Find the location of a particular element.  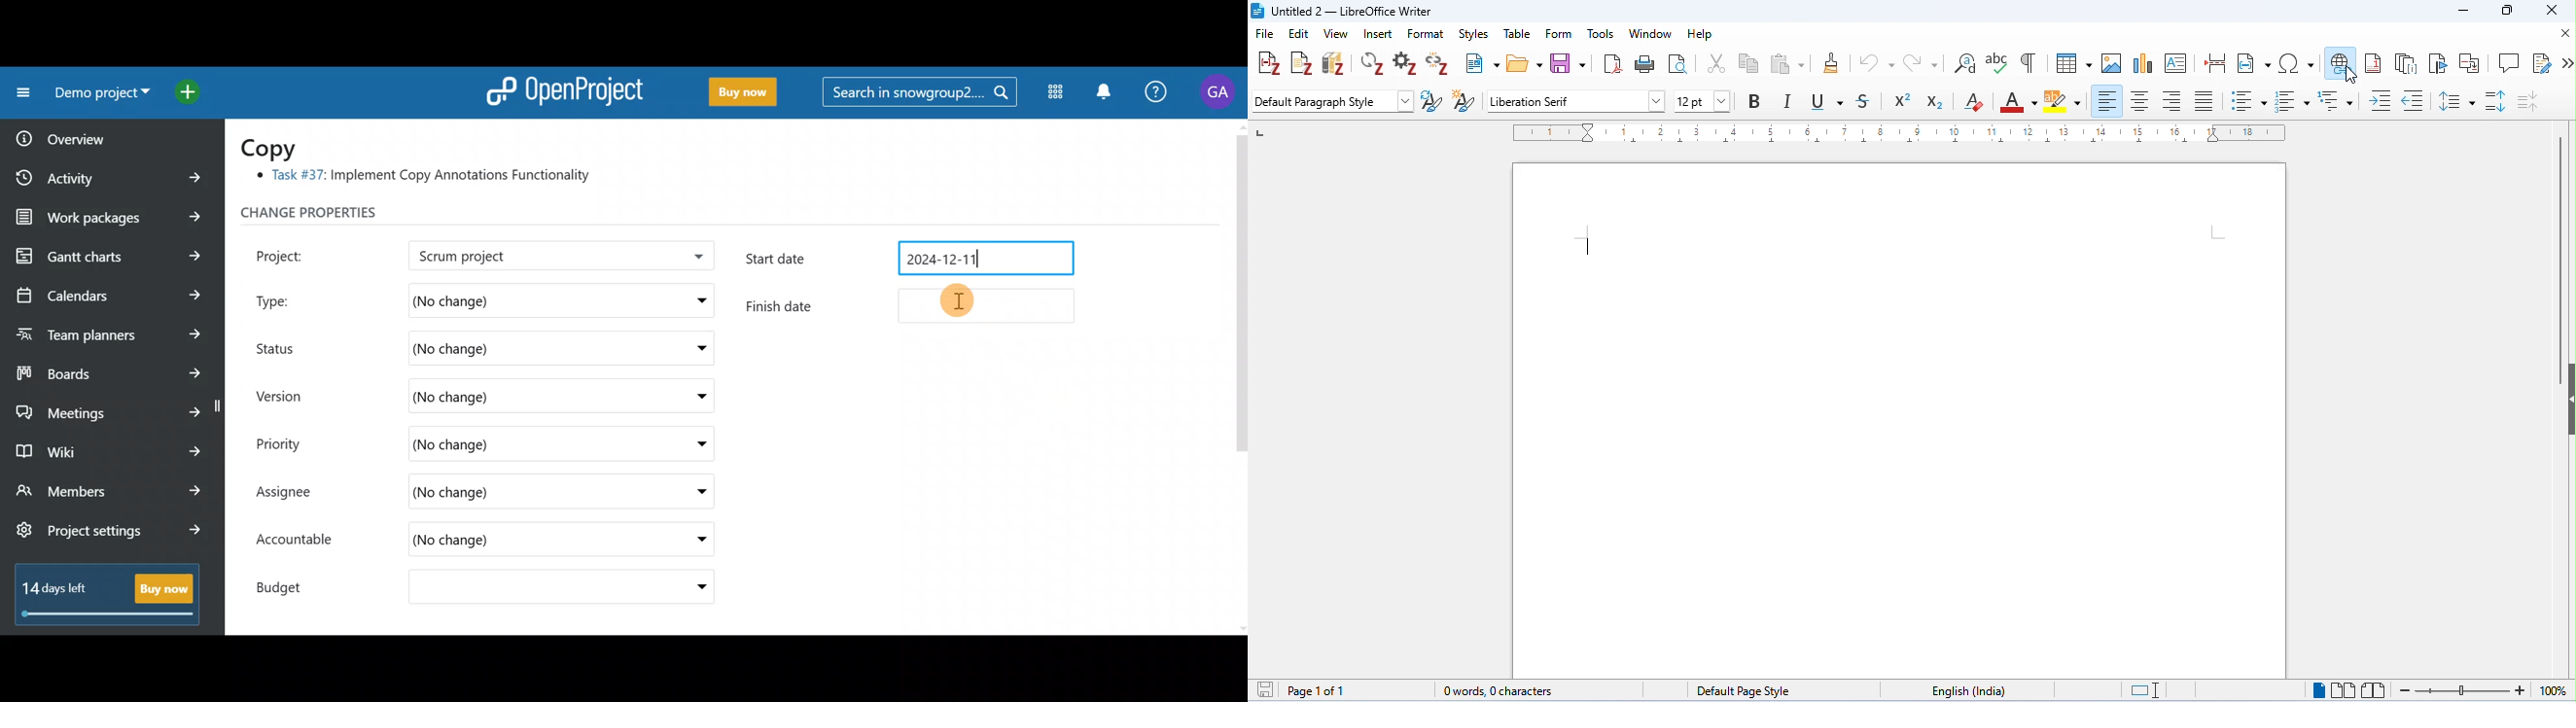

Calendars is located at coordinates (108, 290).